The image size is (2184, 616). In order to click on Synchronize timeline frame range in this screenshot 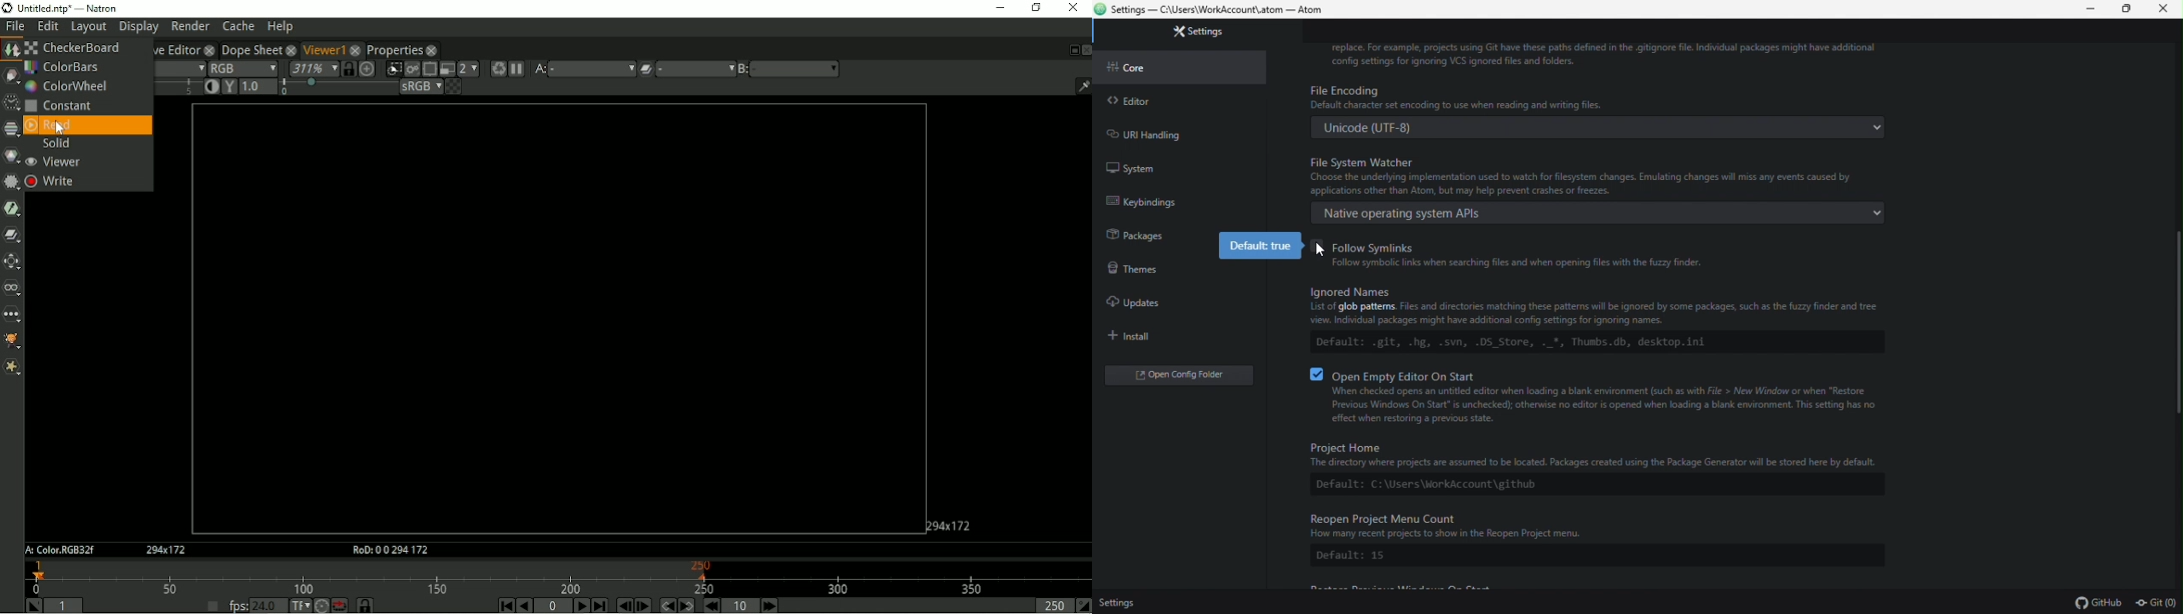, I will do `click(364, 605)`.